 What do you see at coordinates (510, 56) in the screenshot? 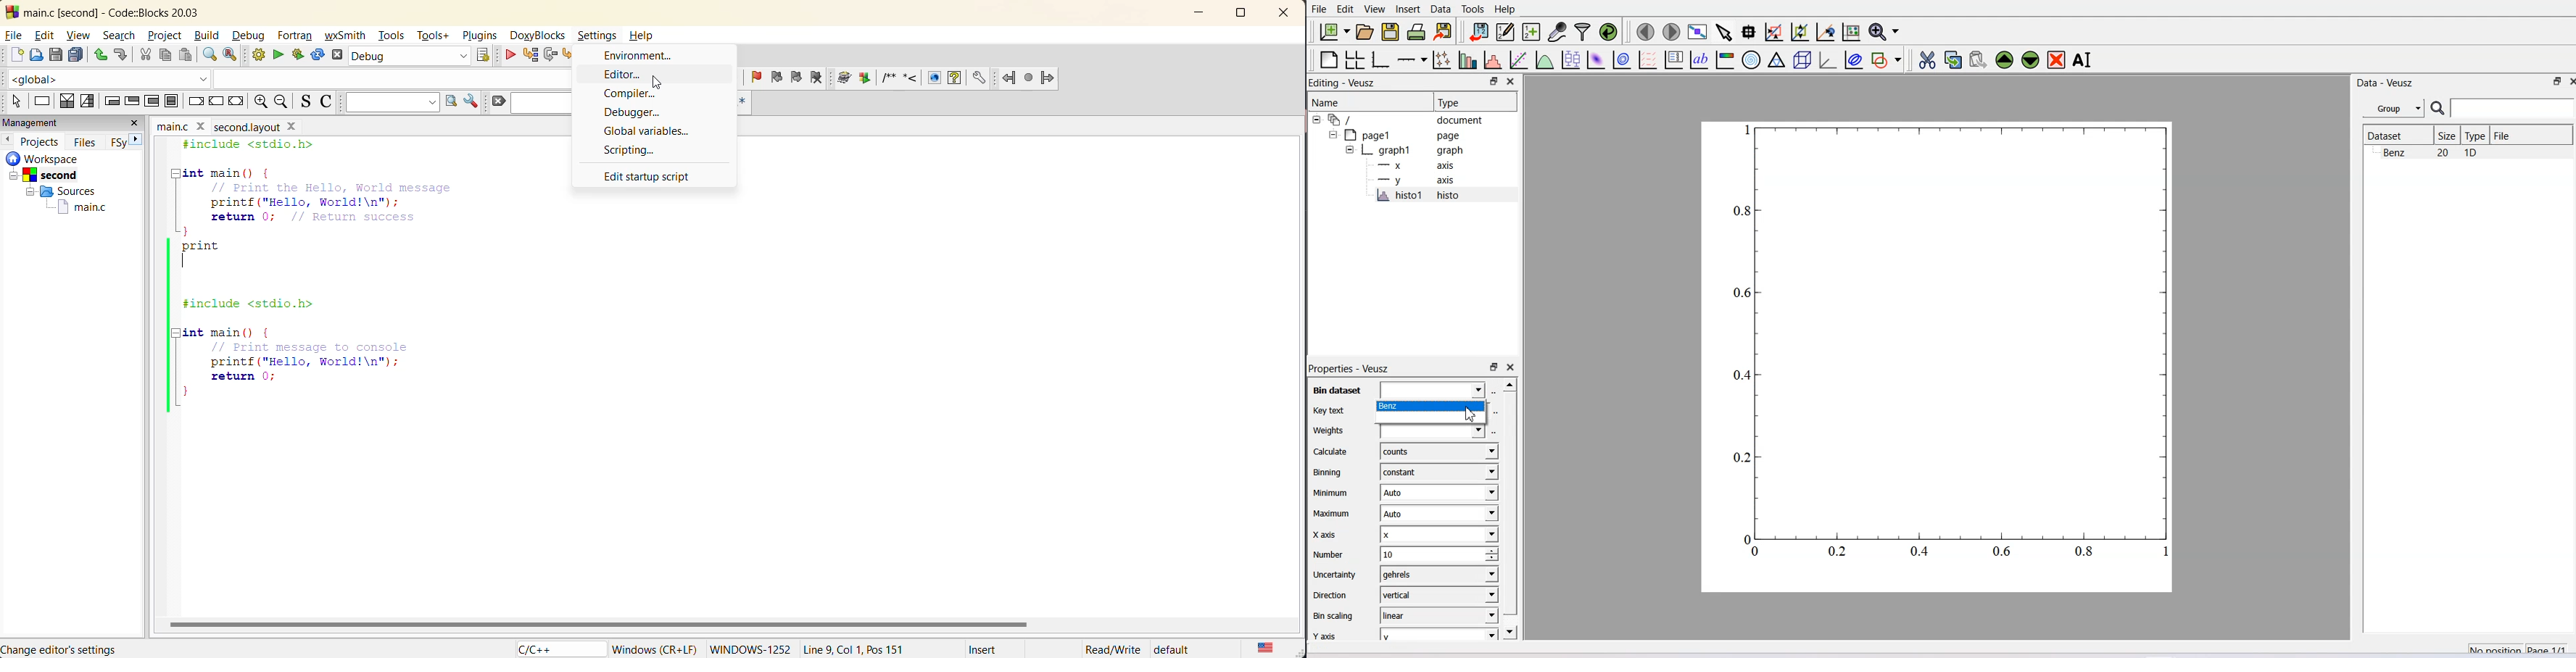
I see `debug` at bounding box center [510, 56].